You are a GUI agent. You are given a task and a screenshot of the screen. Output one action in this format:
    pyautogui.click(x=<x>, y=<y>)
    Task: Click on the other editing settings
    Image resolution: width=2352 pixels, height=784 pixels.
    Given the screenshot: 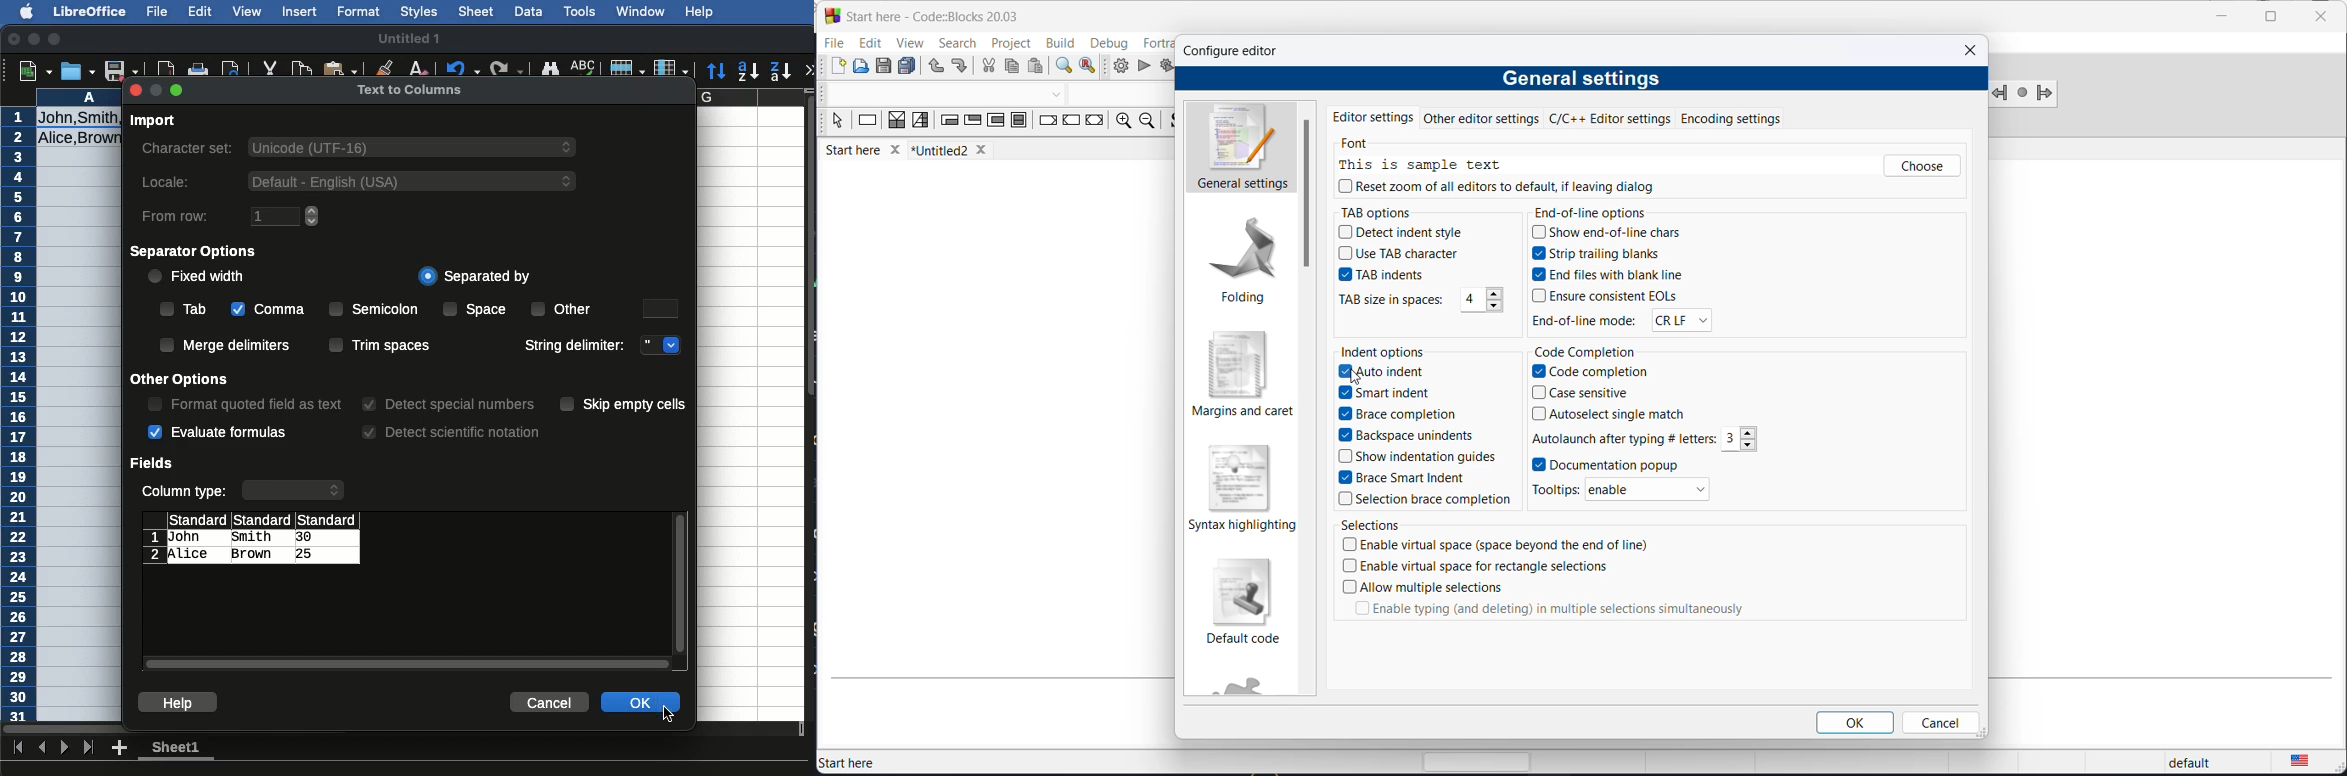 What is the action you would take?
    pyautogui.click(x=1482, y=119)
    